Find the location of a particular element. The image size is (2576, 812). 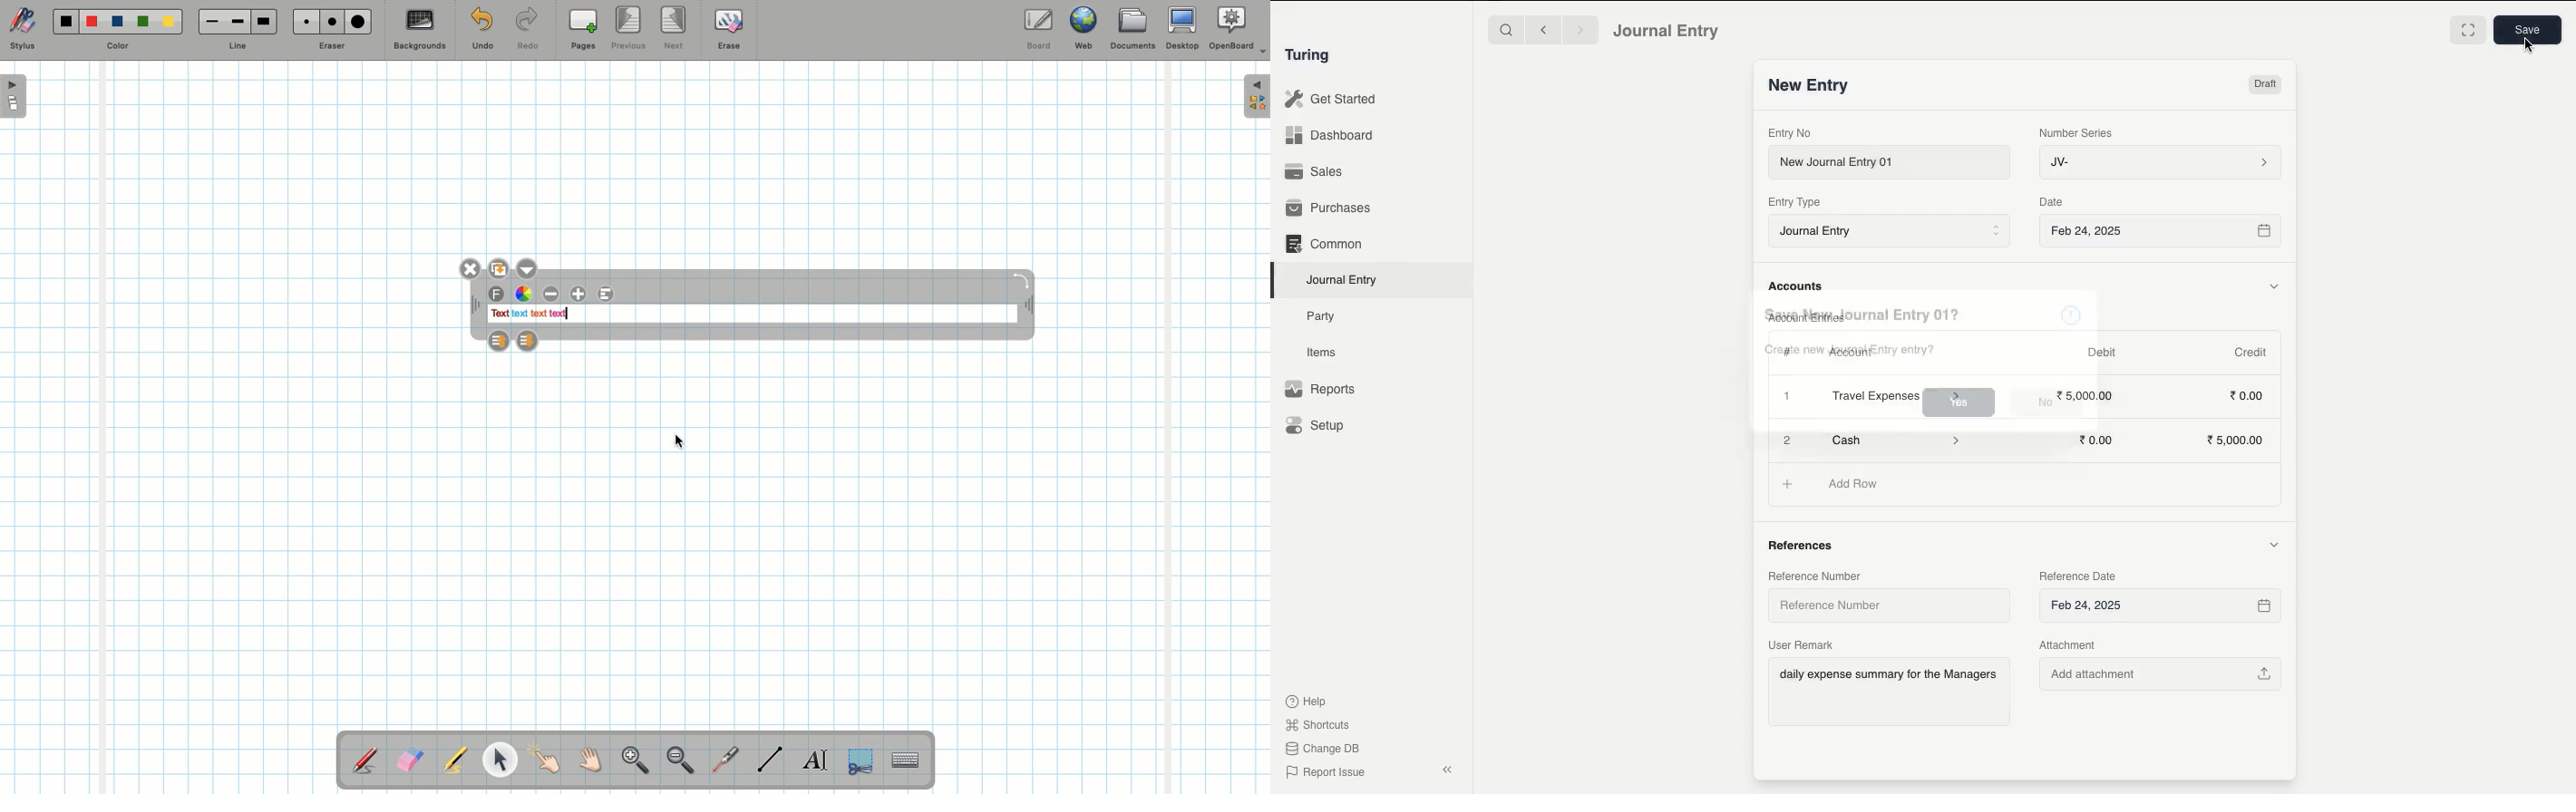

Eraser is located at coordinates (331, 48).